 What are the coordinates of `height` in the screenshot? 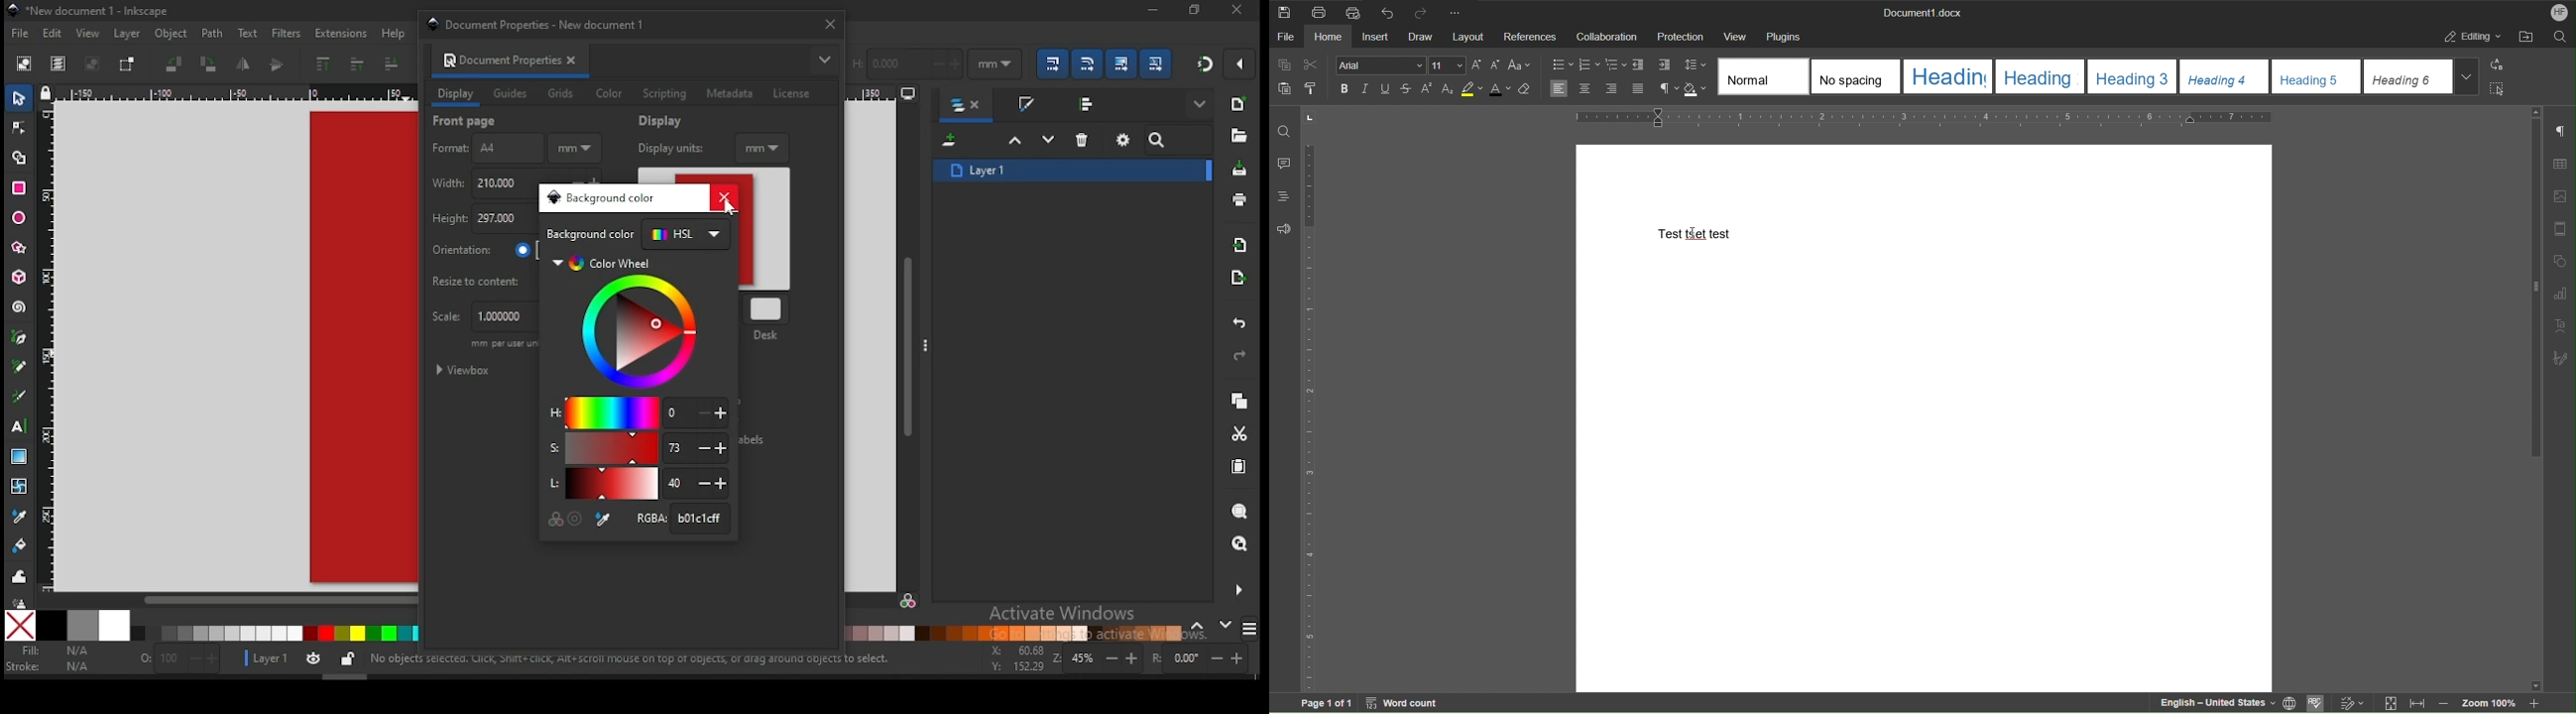 It's located at (482, 220).